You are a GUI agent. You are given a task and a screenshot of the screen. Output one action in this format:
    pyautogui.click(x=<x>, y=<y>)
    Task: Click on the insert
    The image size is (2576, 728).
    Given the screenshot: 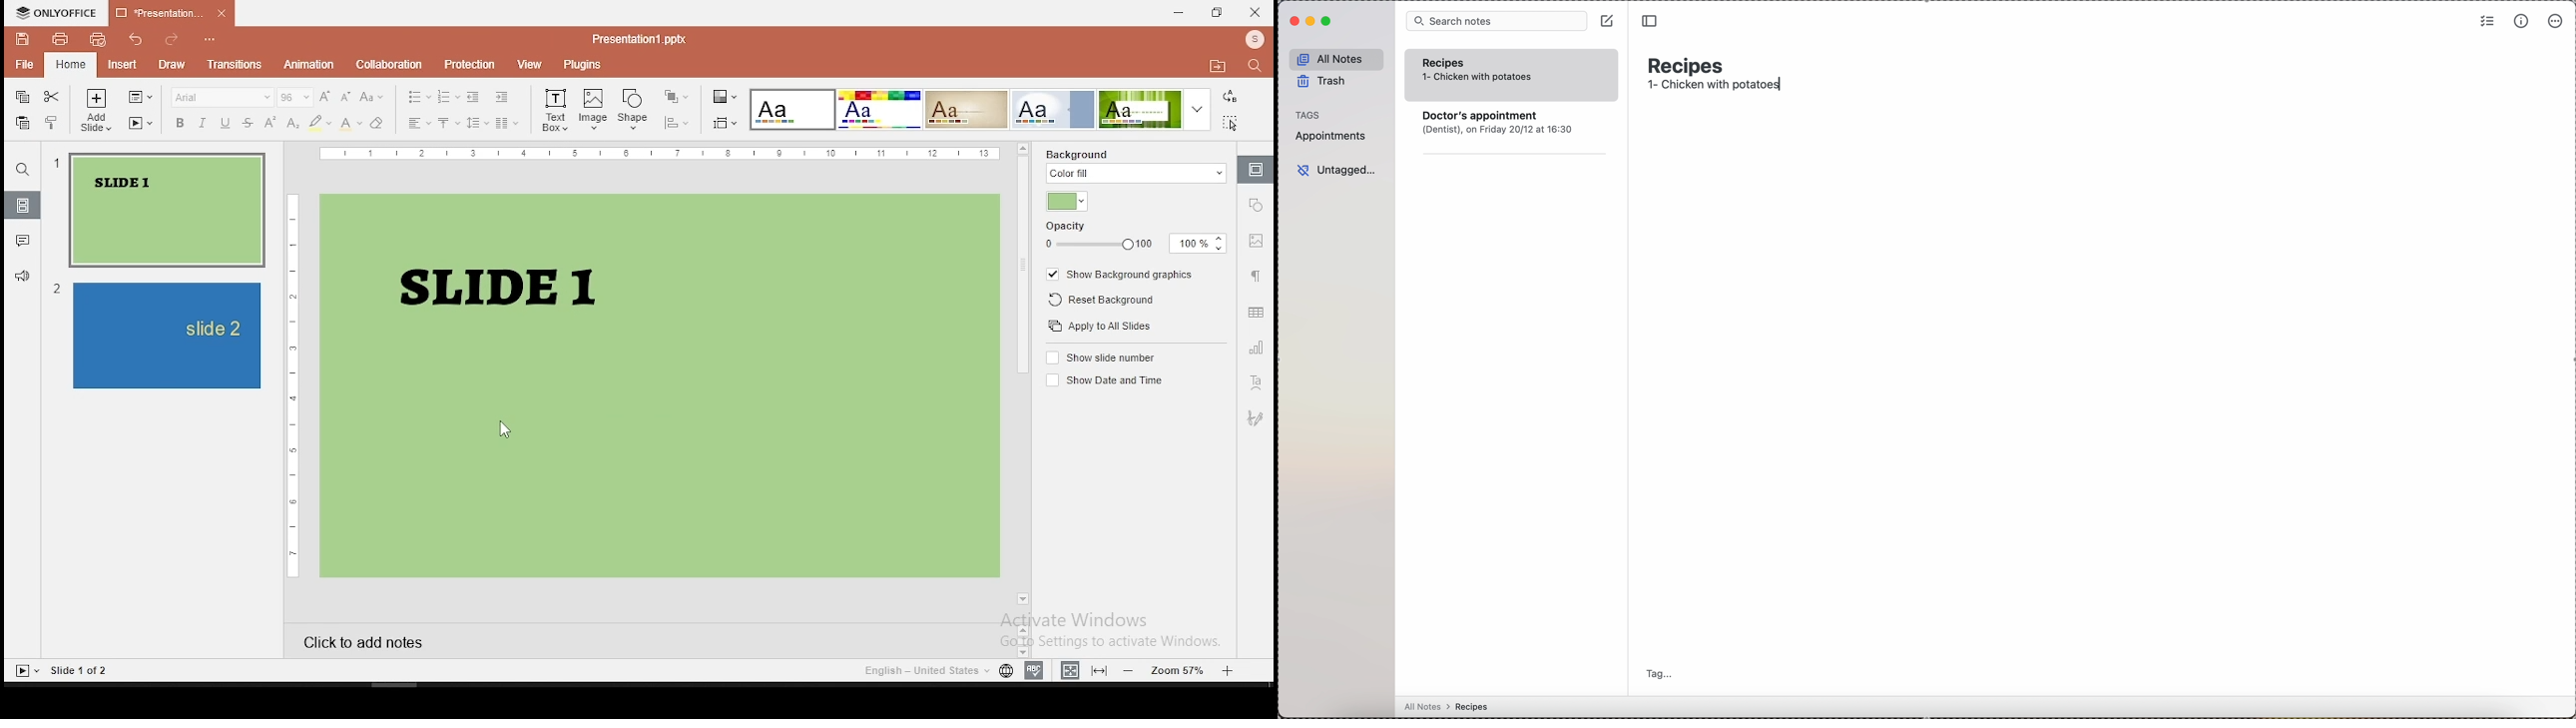 What is the action you would take?
    pyautogui.click(x=123, y=64)
    